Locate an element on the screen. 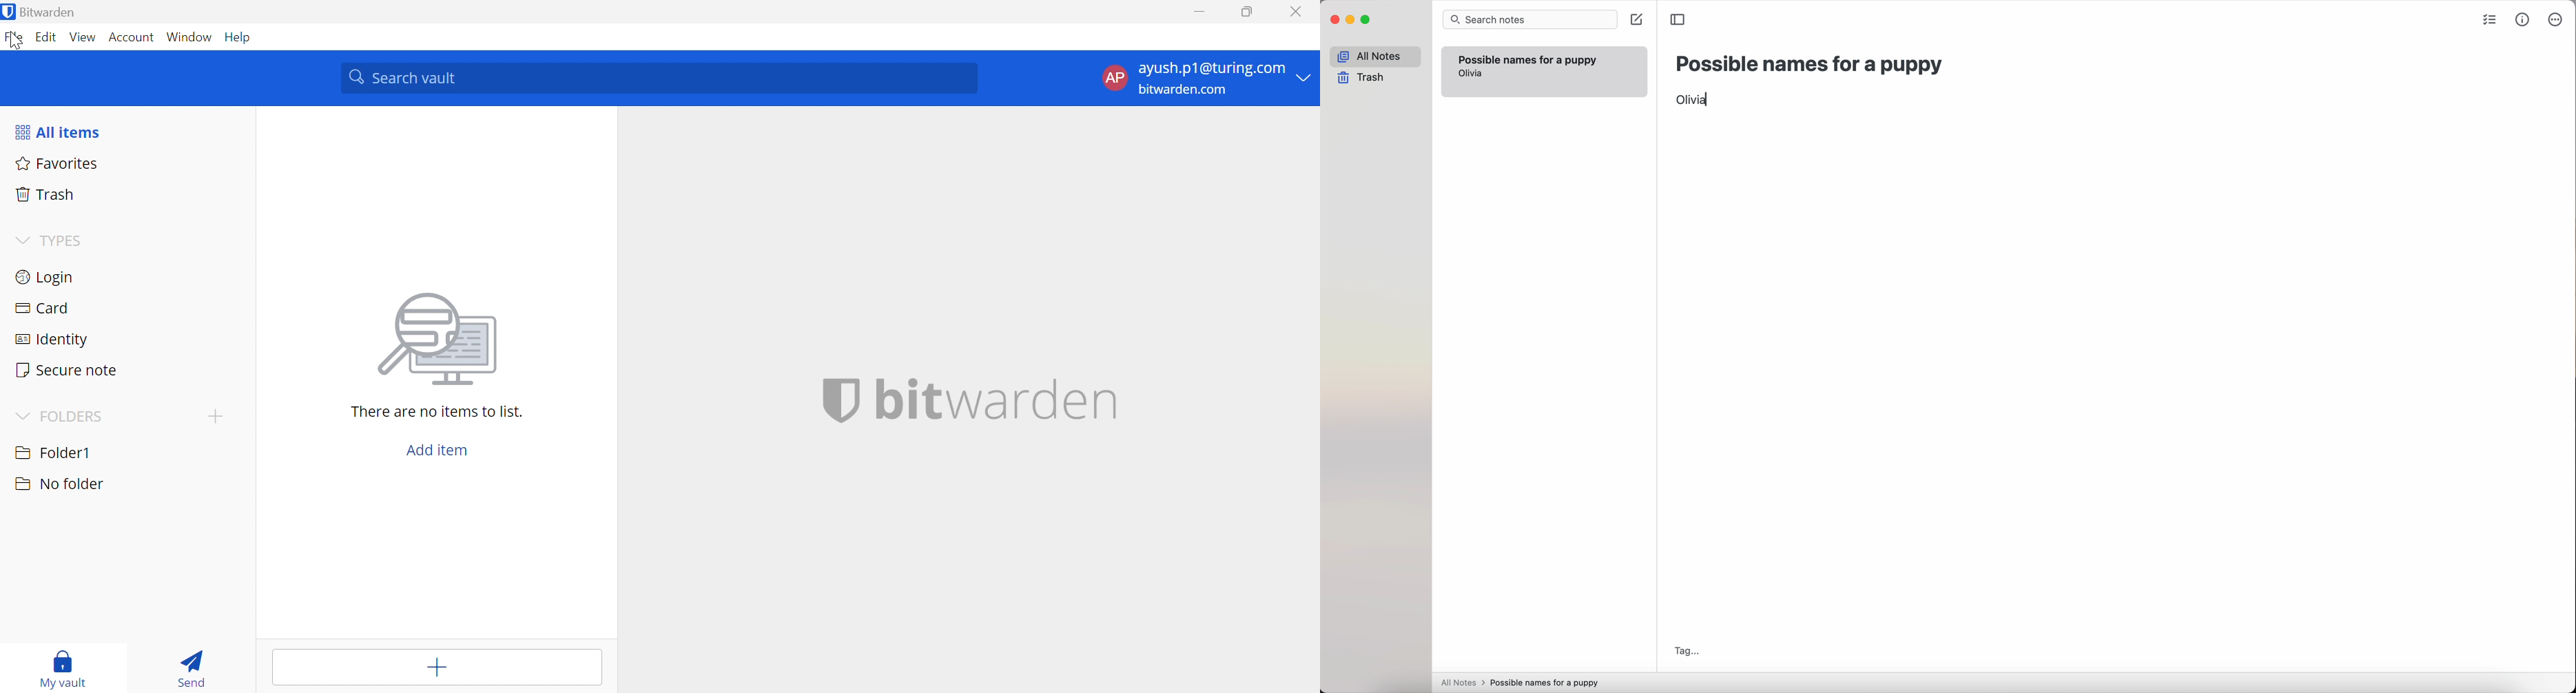 This screenshot has width=2576, height=700. No Folder is located at coordinates (61, 486).